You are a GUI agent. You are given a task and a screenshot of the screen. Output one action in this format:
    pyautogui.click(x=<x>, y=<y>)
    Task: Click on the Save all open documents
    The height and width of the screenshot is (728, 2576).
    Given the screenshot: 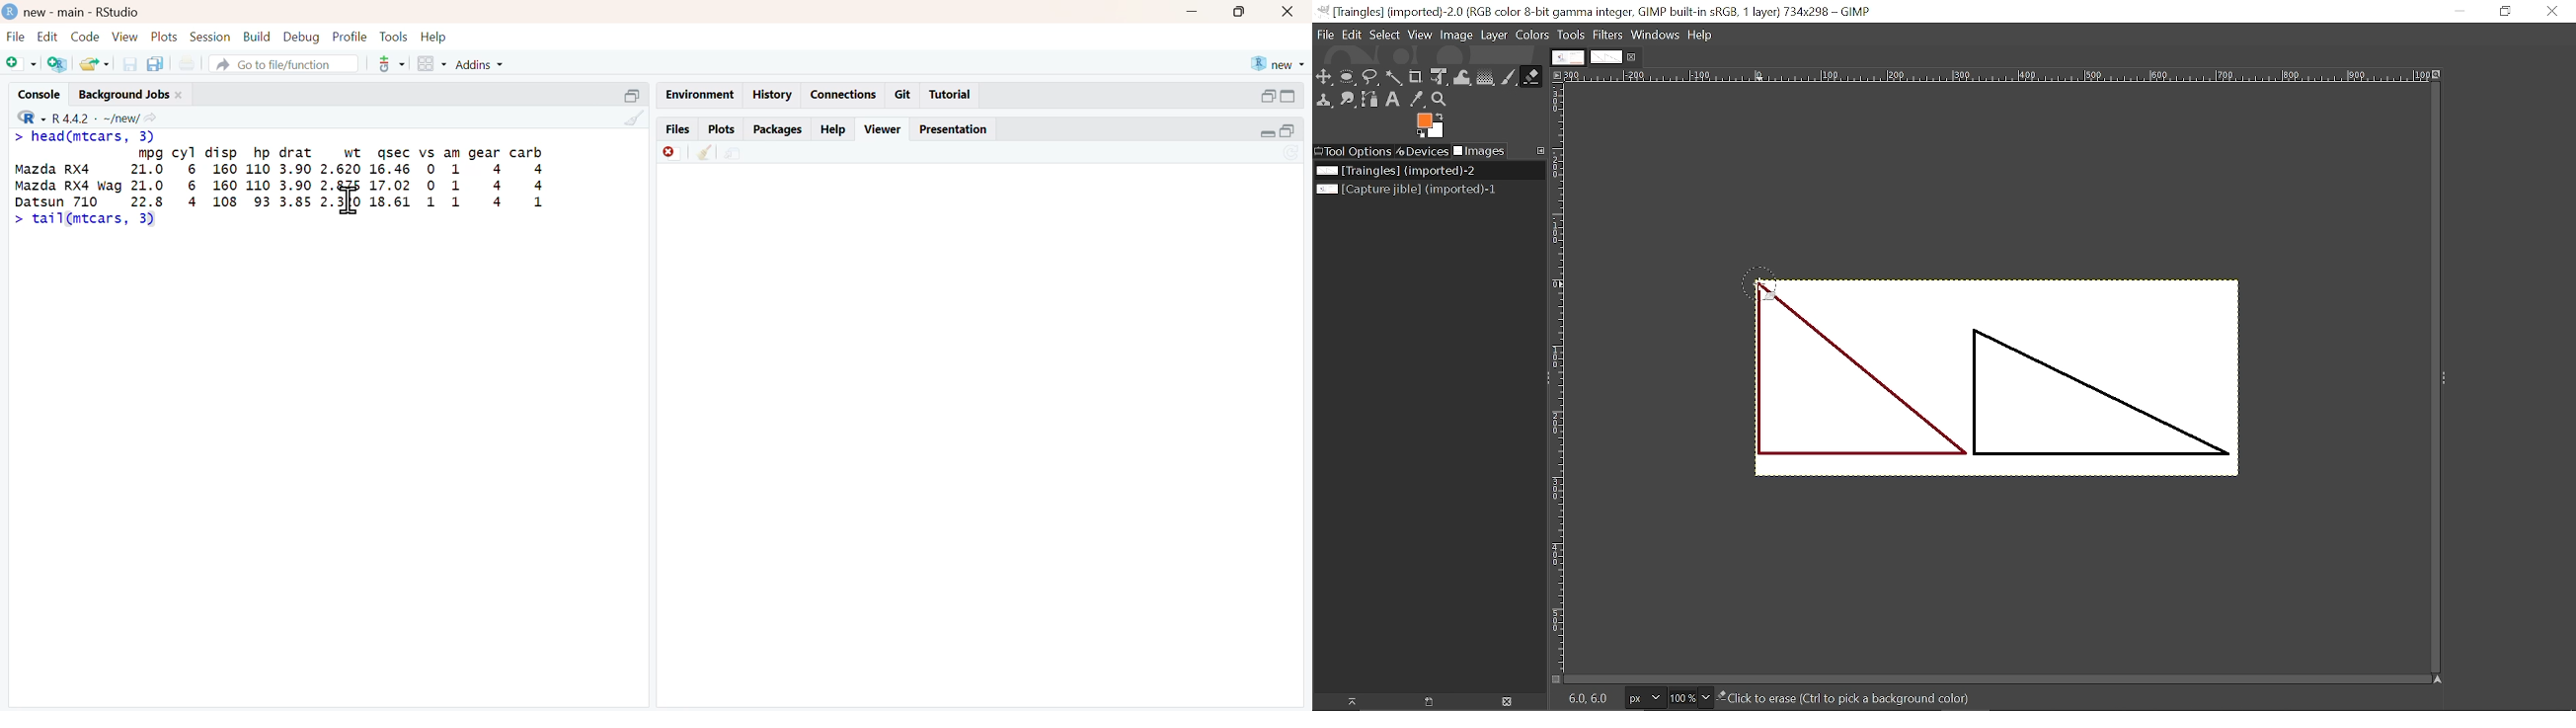 What is the action you would take?
    pyautogui.click(x=155, y=64)
    